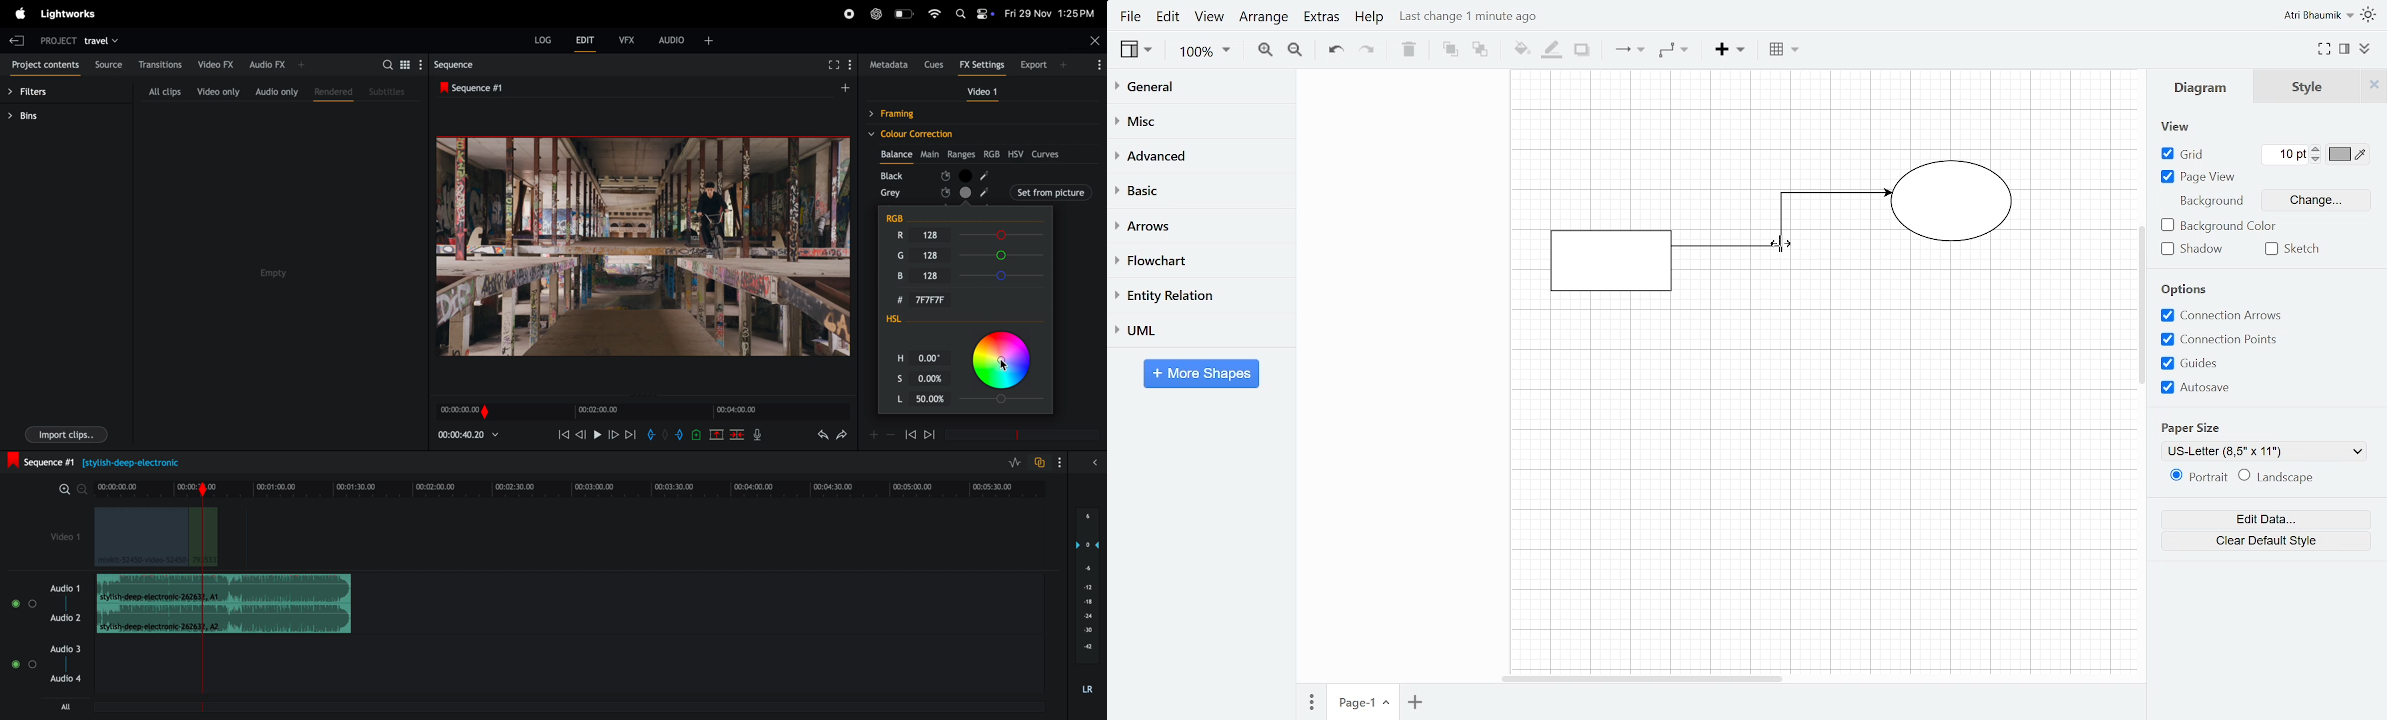 The width and height of the screenshot is (2408, 728). What do you see at coordinates (2292, 248) in the screenshot?
I see `Sketch` at bounding box center [2292, 248].